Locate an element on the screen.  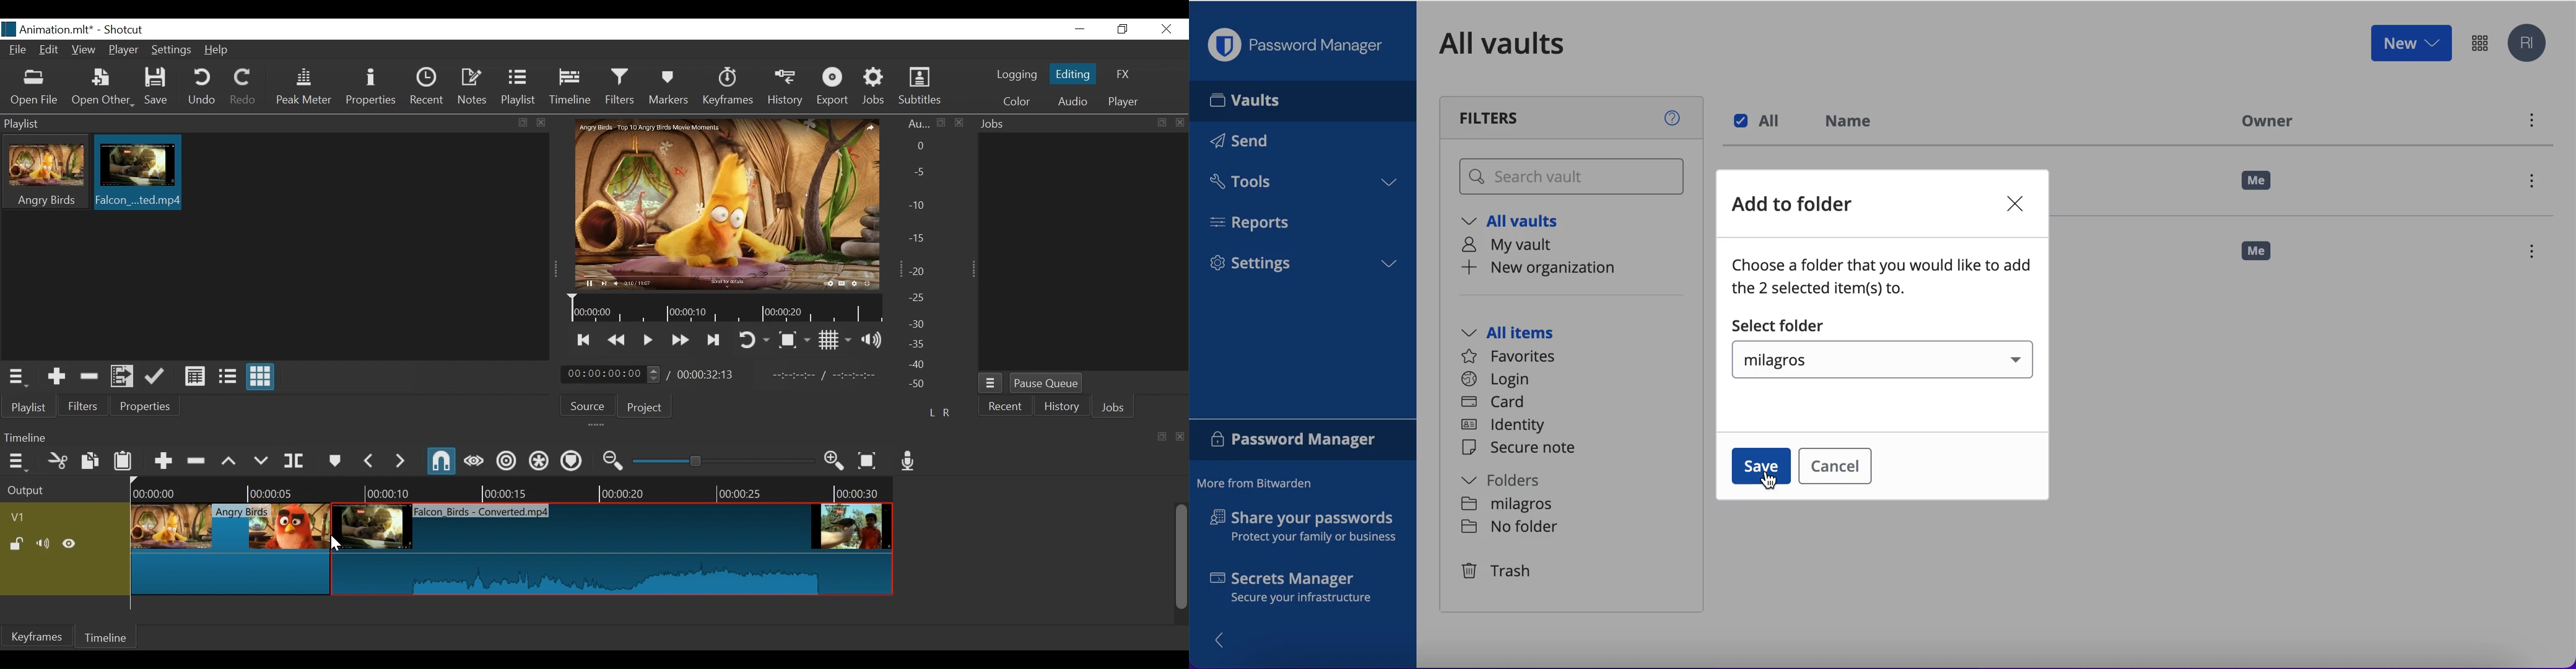
Properties is located at coordinates (146, 406).